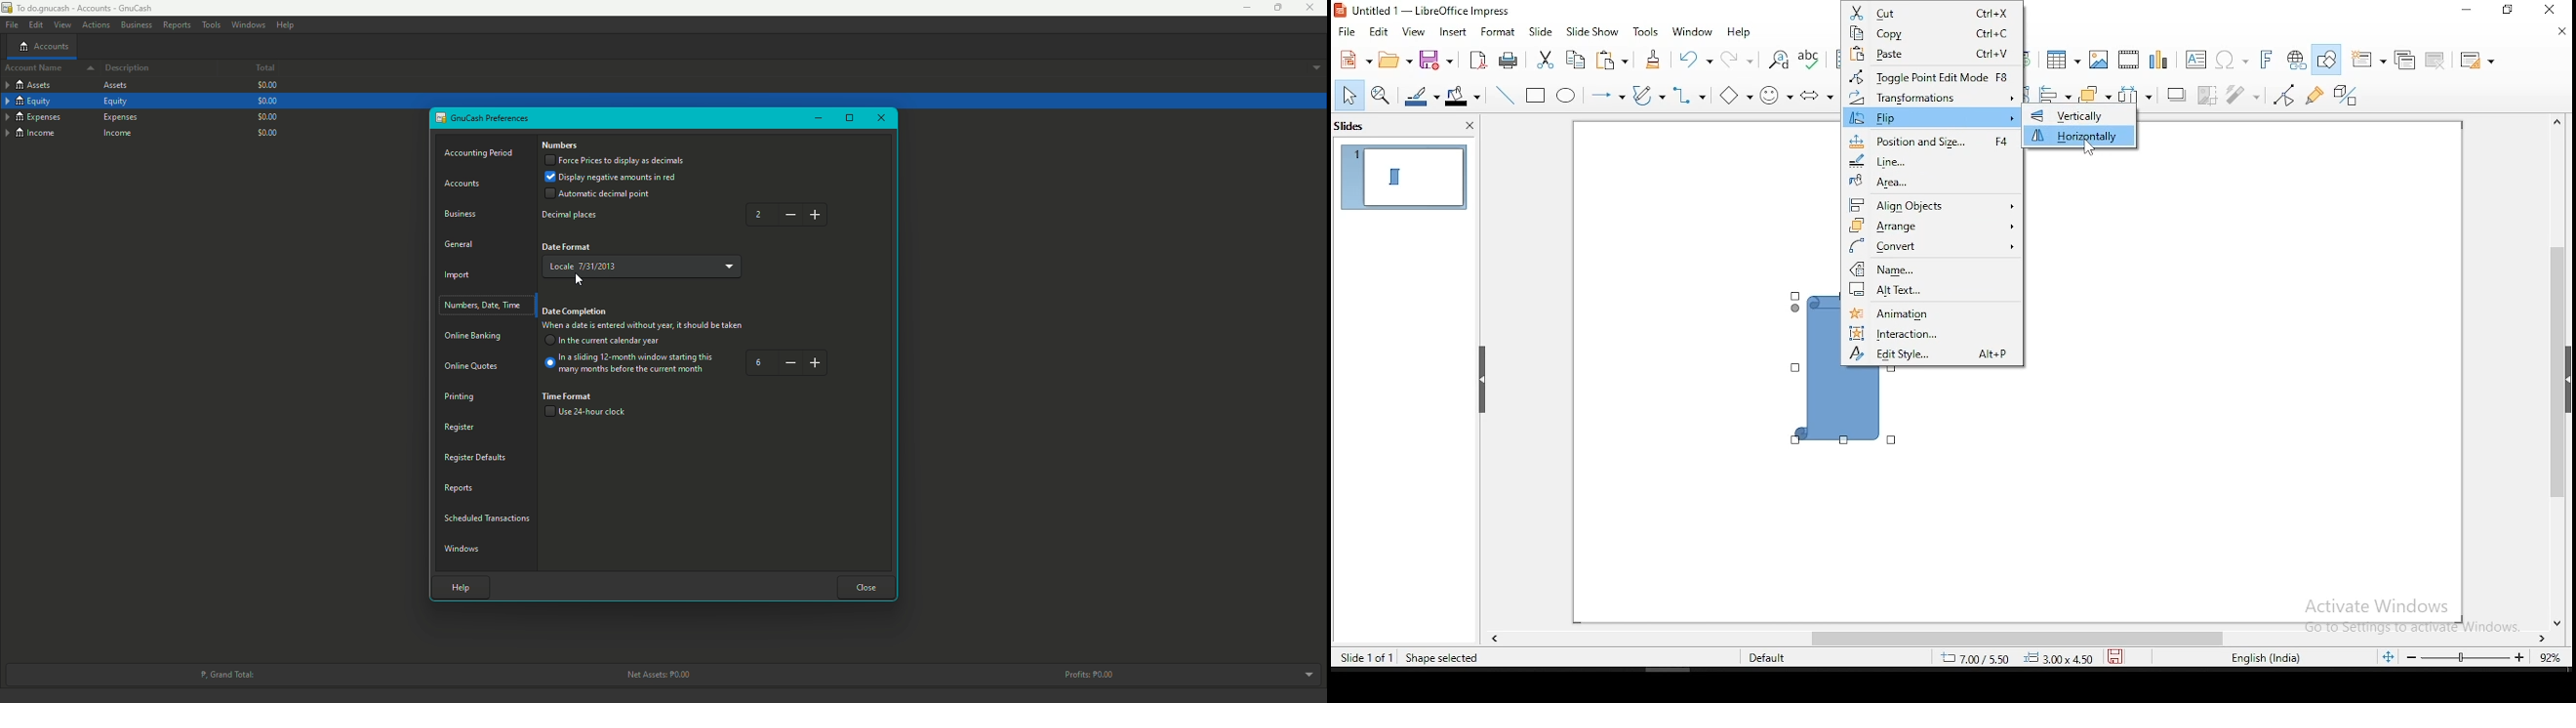 The width and height of the screenshot is (2576, 728). I want to click on slide 1 of 1, so click(1366, 656).